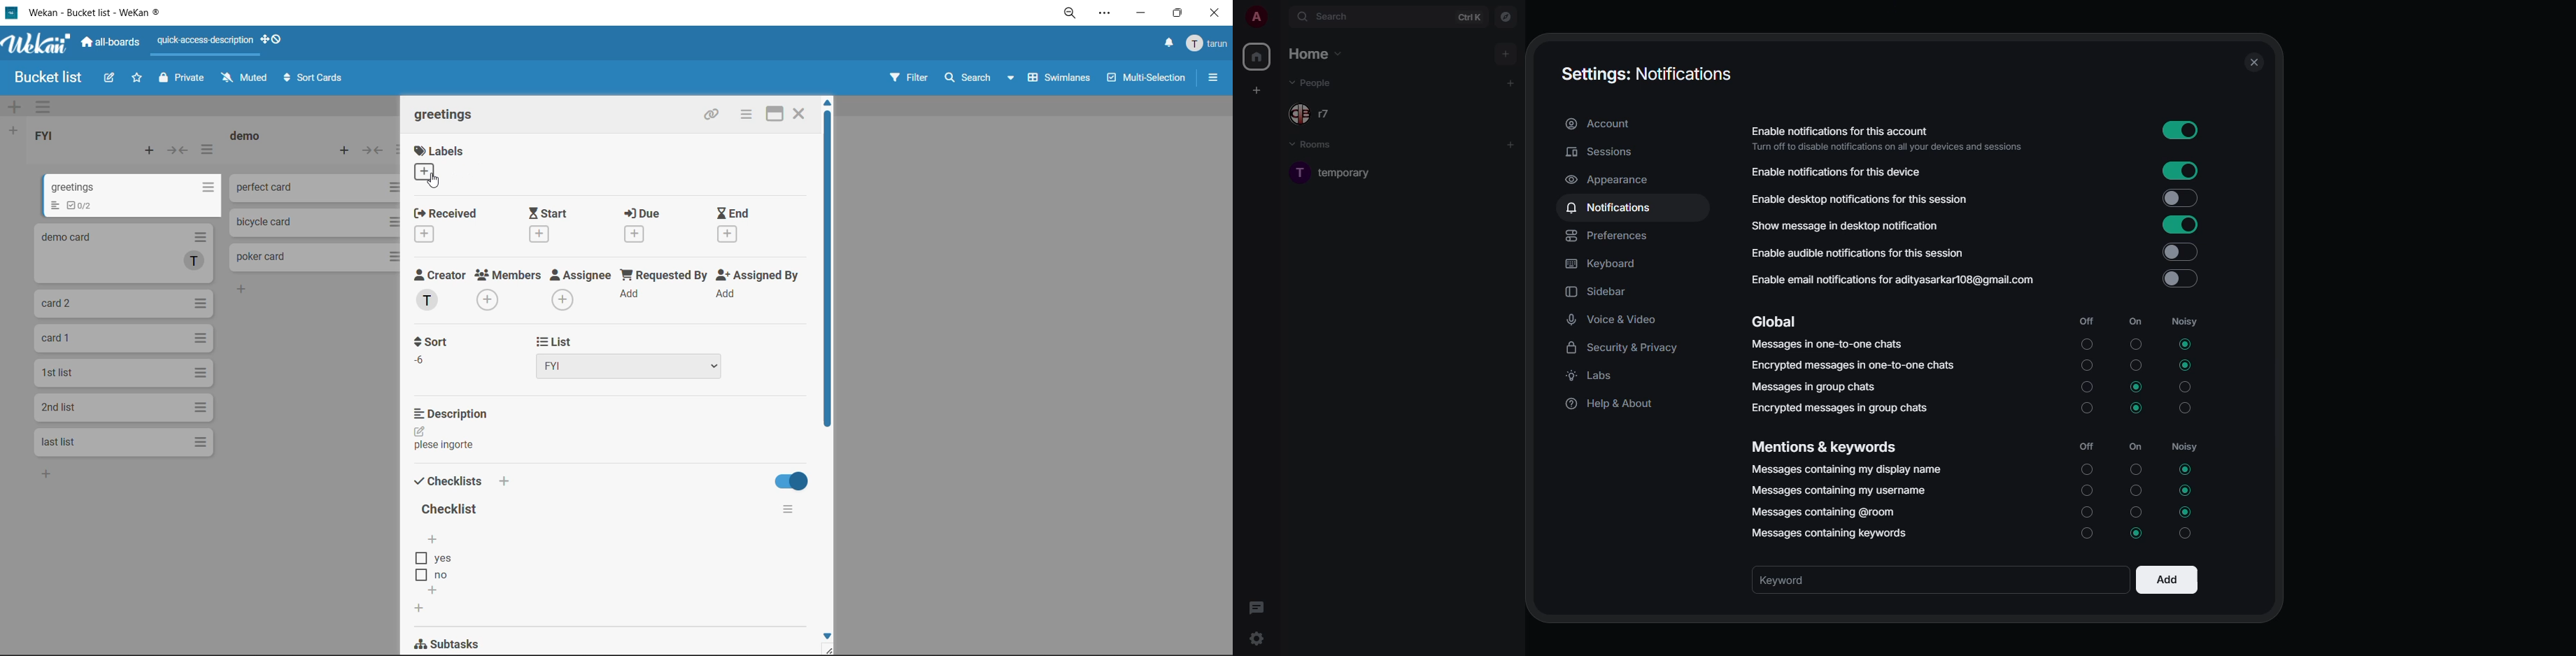 The image size is (2576, 672). I want to click on minimize, so click(1143, 15).